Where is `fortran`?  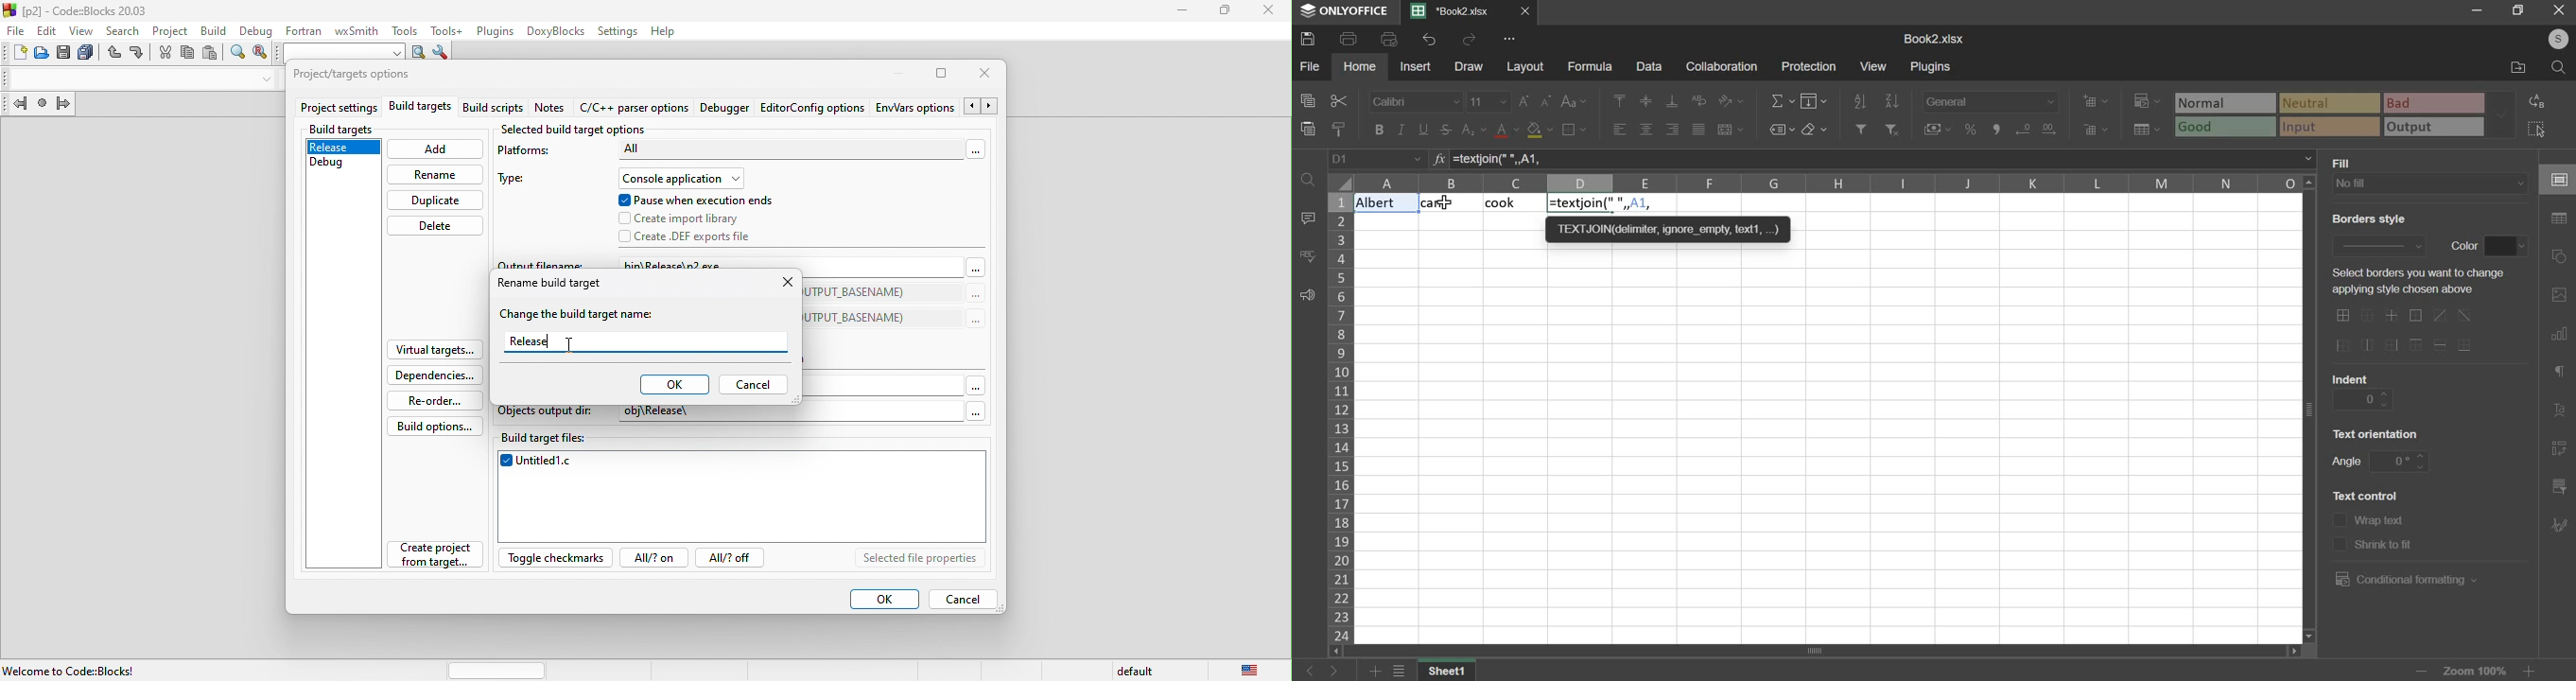 fortran is located at coordinates (301, 29).